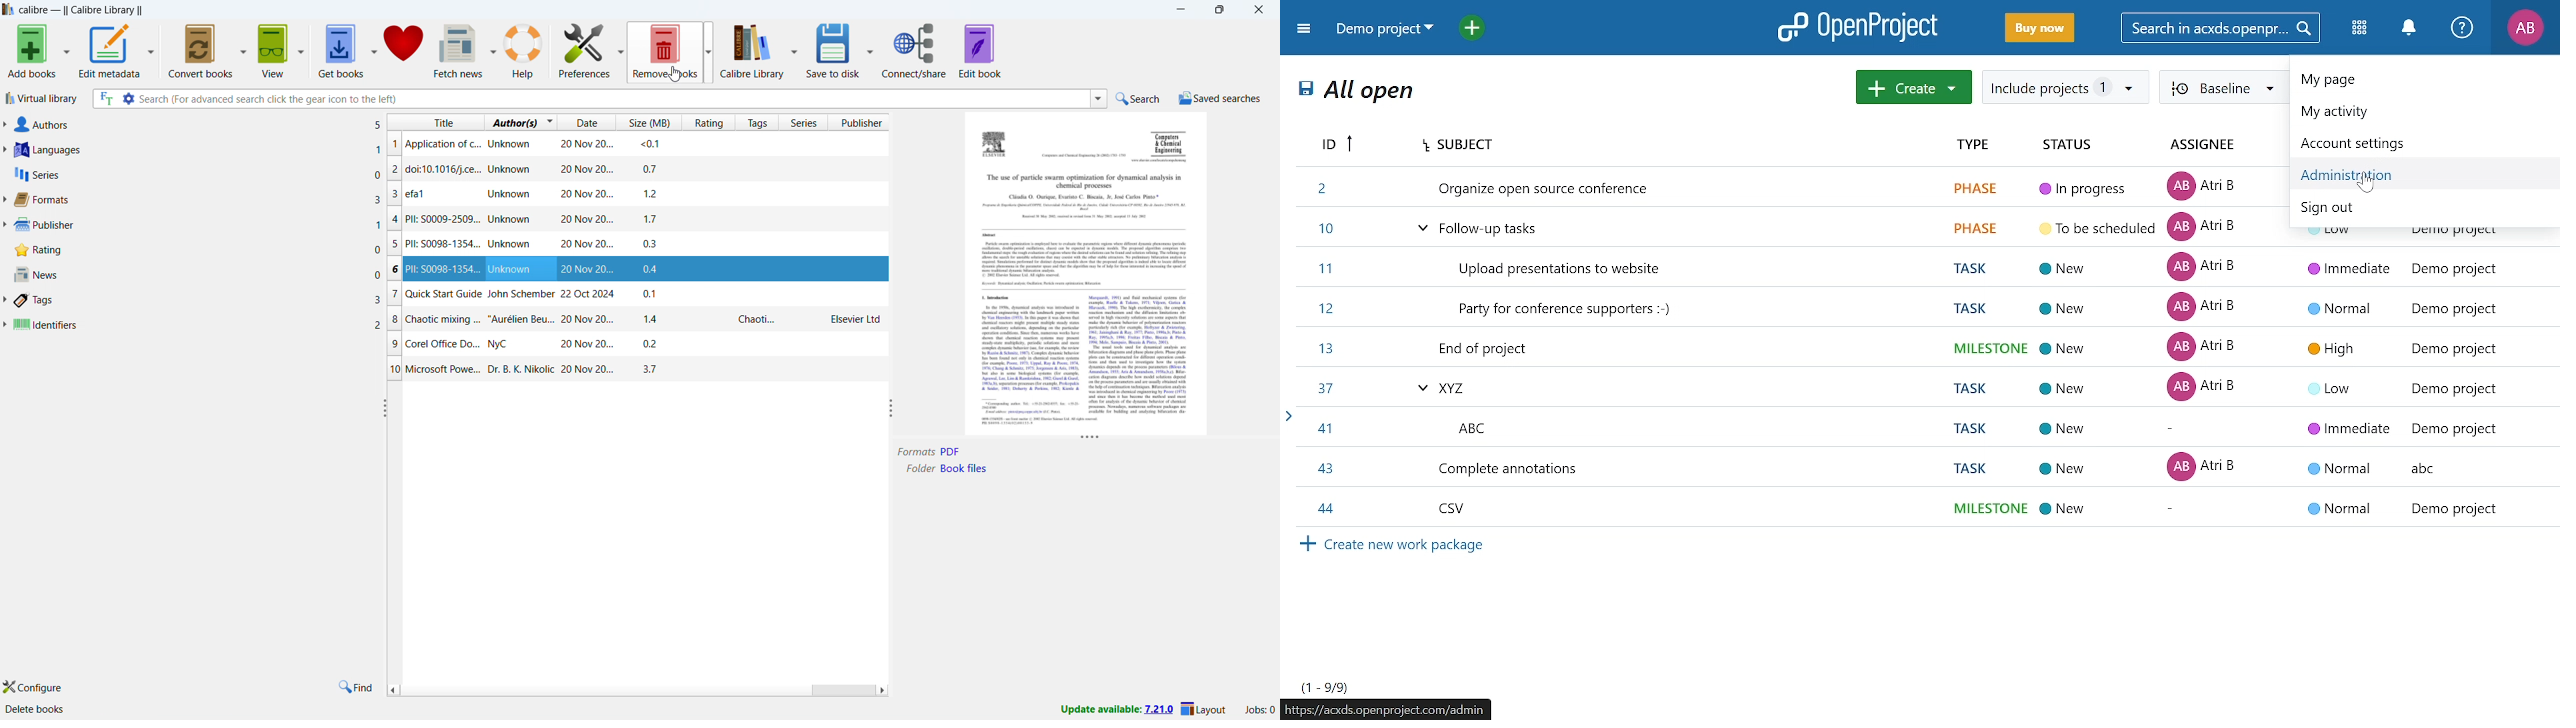 The image size is (2576, 728). What do you see at coordinates (1159, 711) in the screenshot?
I see `7.21.0` at bounding box center [1159, 711].